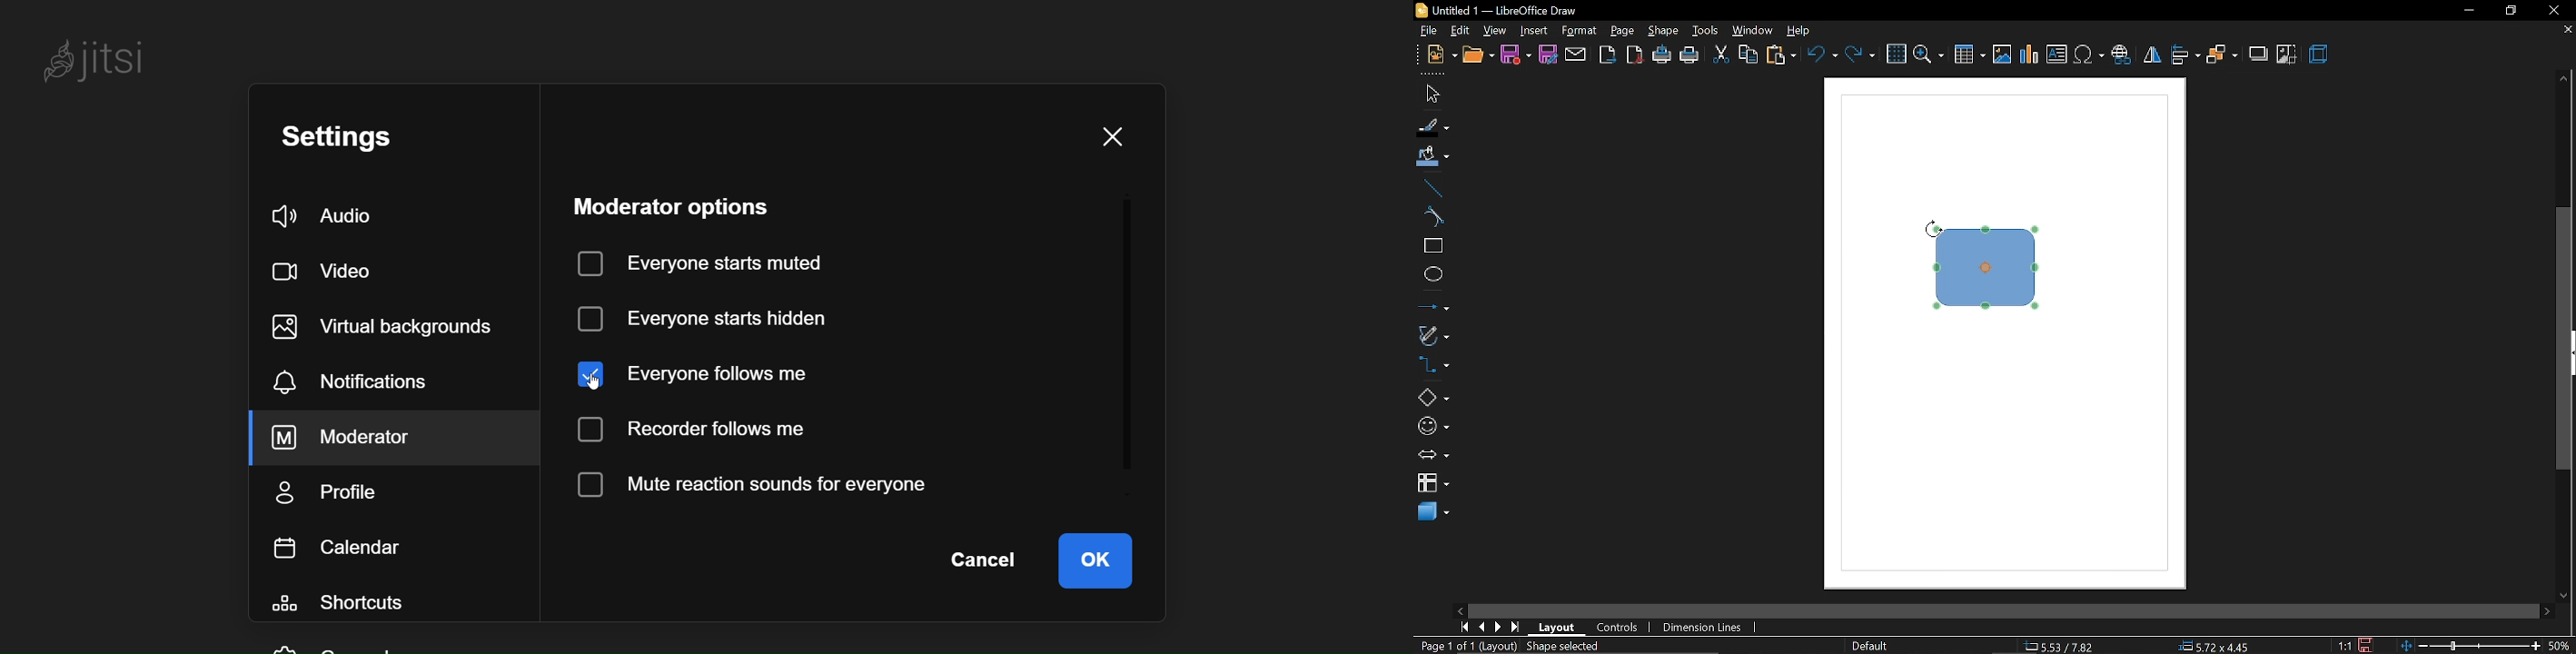  What do you see at coordinates (394, 326) in the screenshot?
I see `virtual background` at bounding box center [394, 326].